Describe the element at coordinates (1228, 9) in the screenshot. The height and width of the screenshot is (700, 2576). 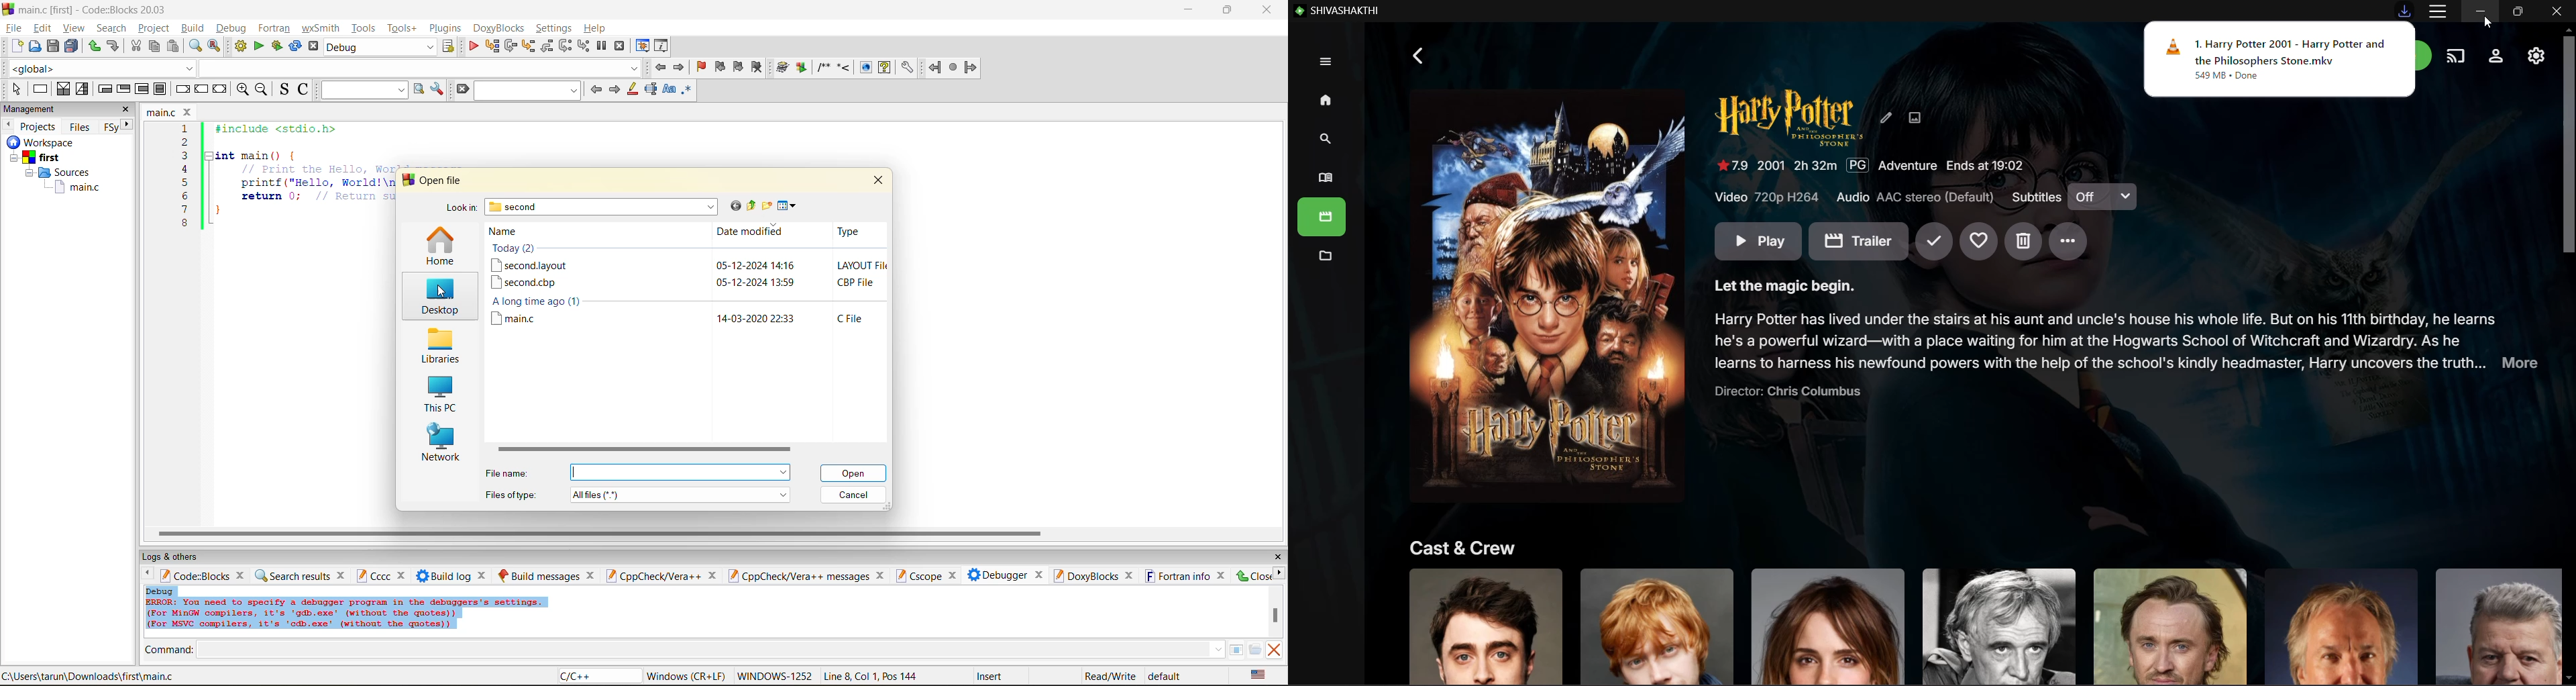
I see `resize` at that location.